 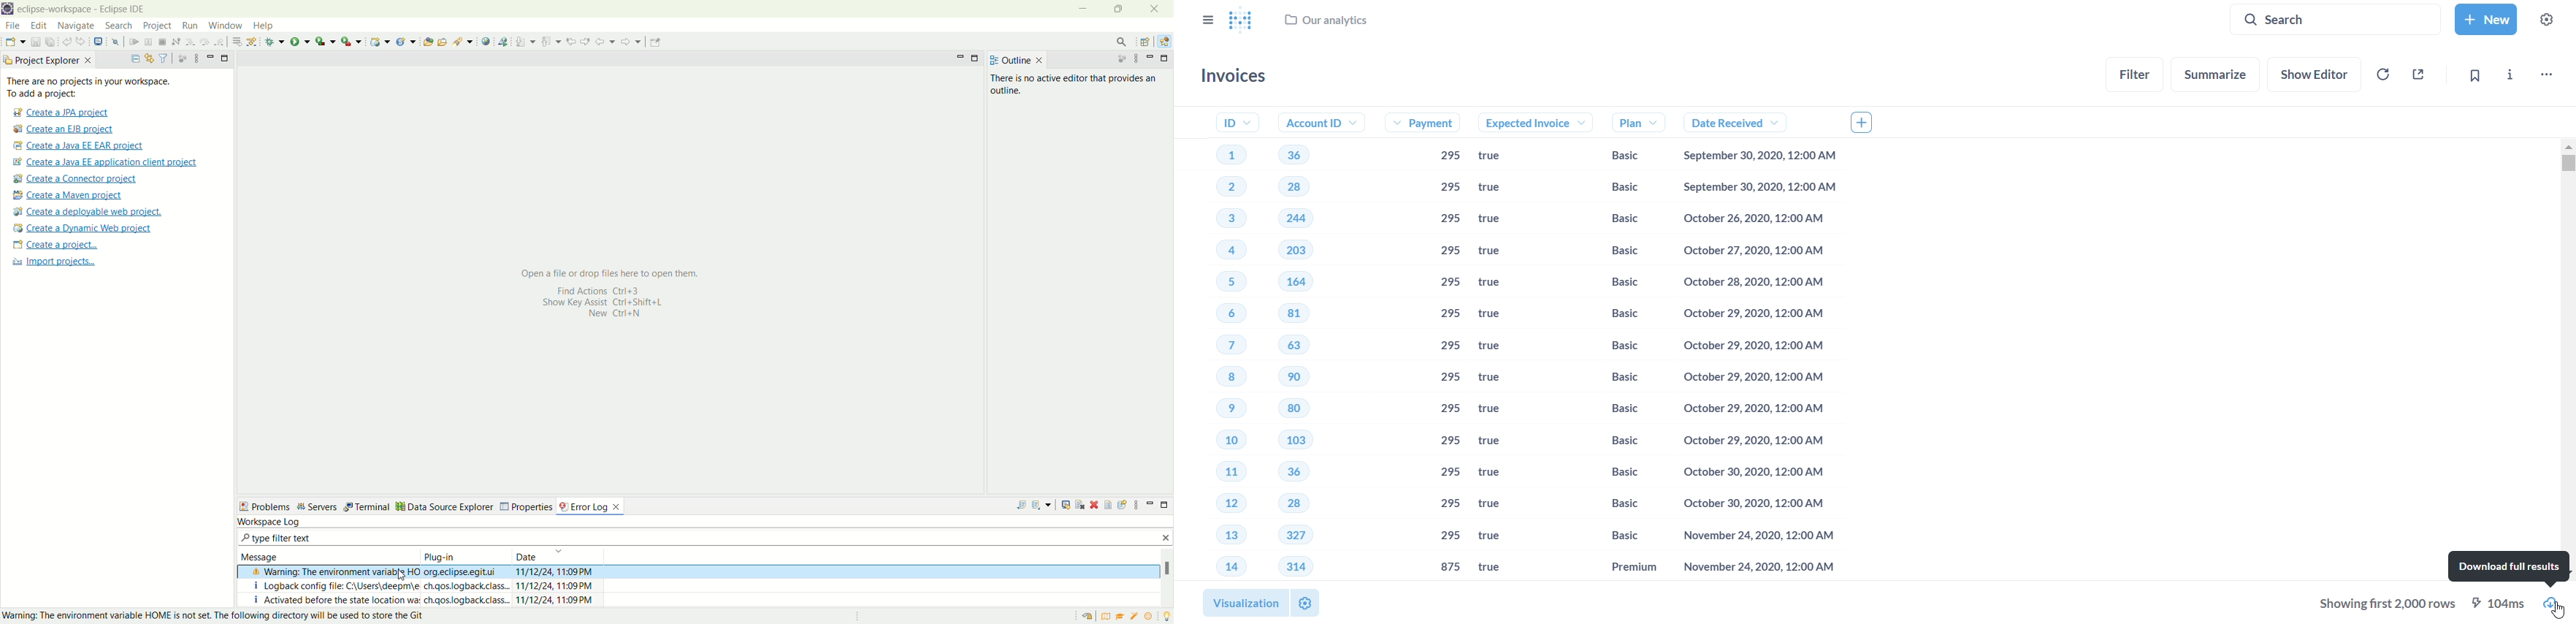 What do you see at coordinates (1495, 504) in the screenshot?
I see `true` at bounding box center [1495, 504].